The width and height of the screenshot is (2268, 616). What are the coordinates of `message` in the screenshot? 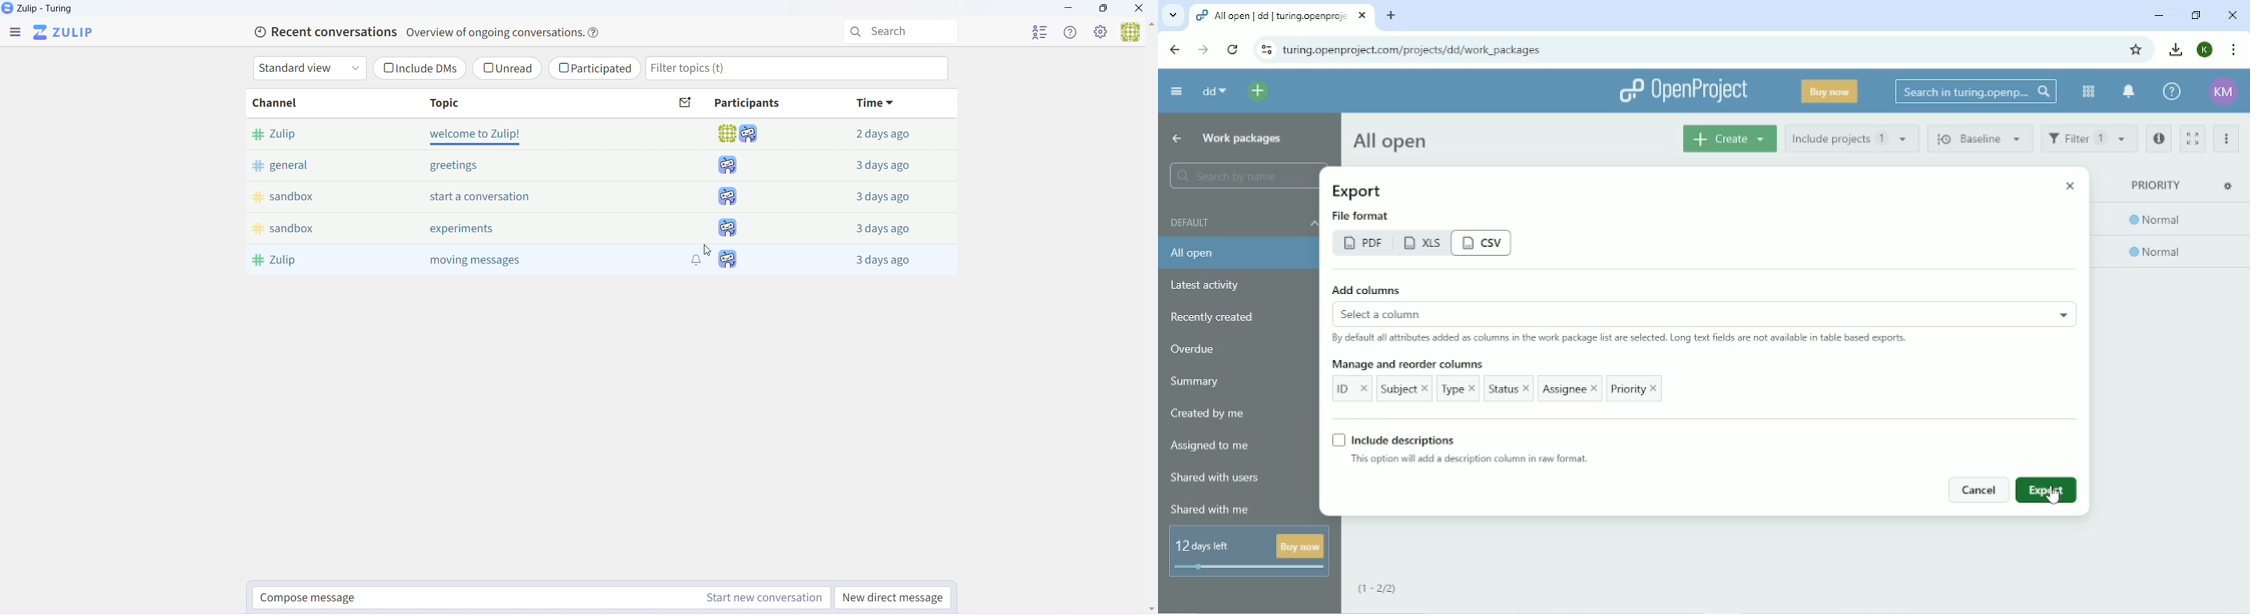 It's located at (686, 103).